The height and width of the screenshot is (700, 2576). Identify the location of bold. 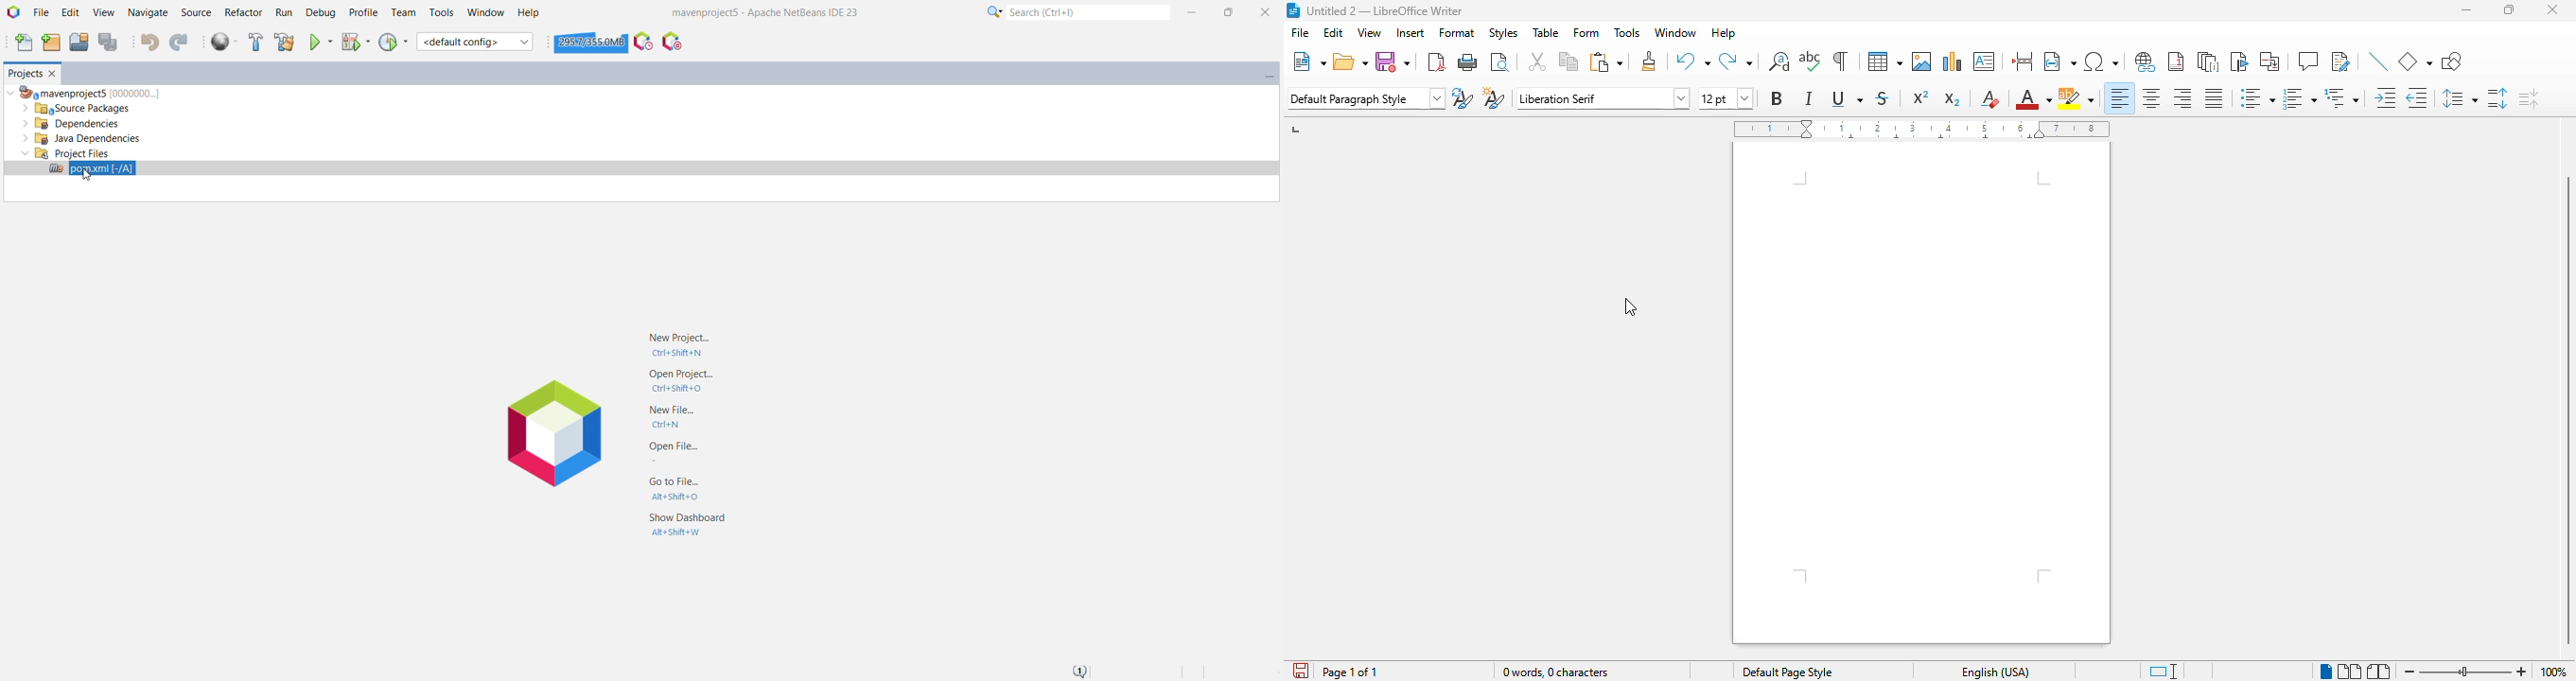
(1778, 97).